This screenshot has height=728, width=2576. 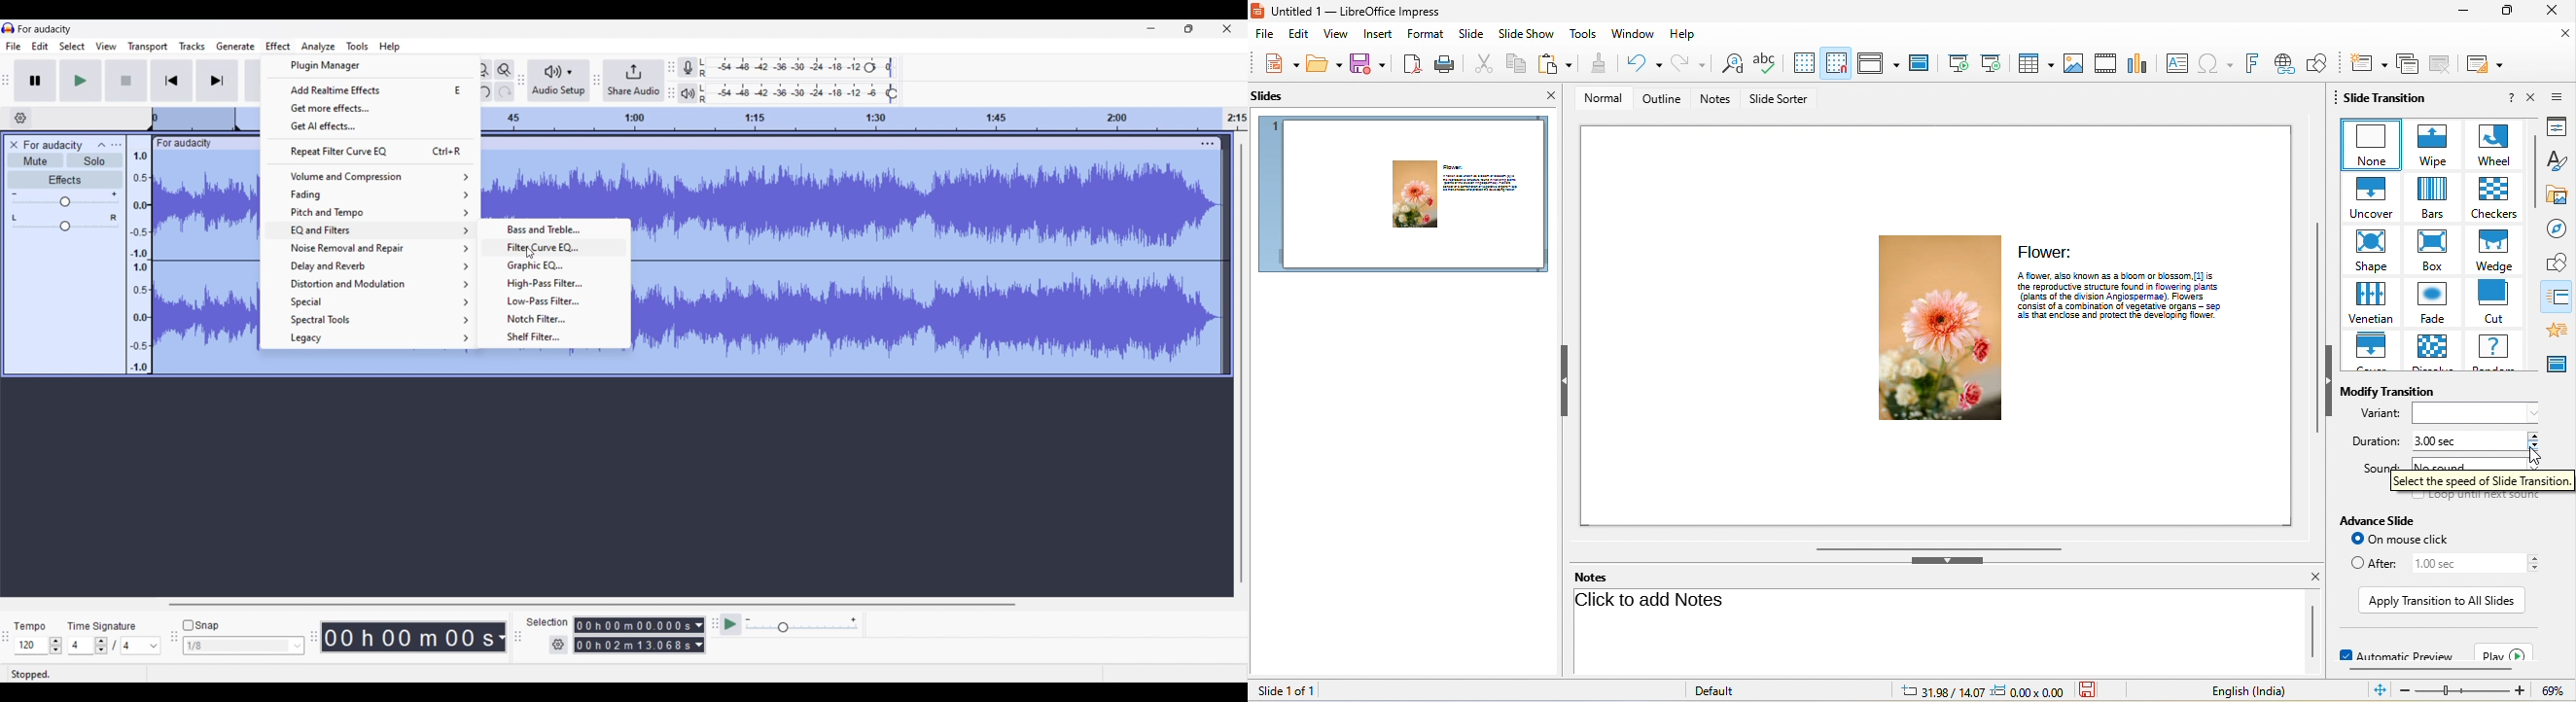 I want to click on Min. playback speed, so click(x=749, y=619).